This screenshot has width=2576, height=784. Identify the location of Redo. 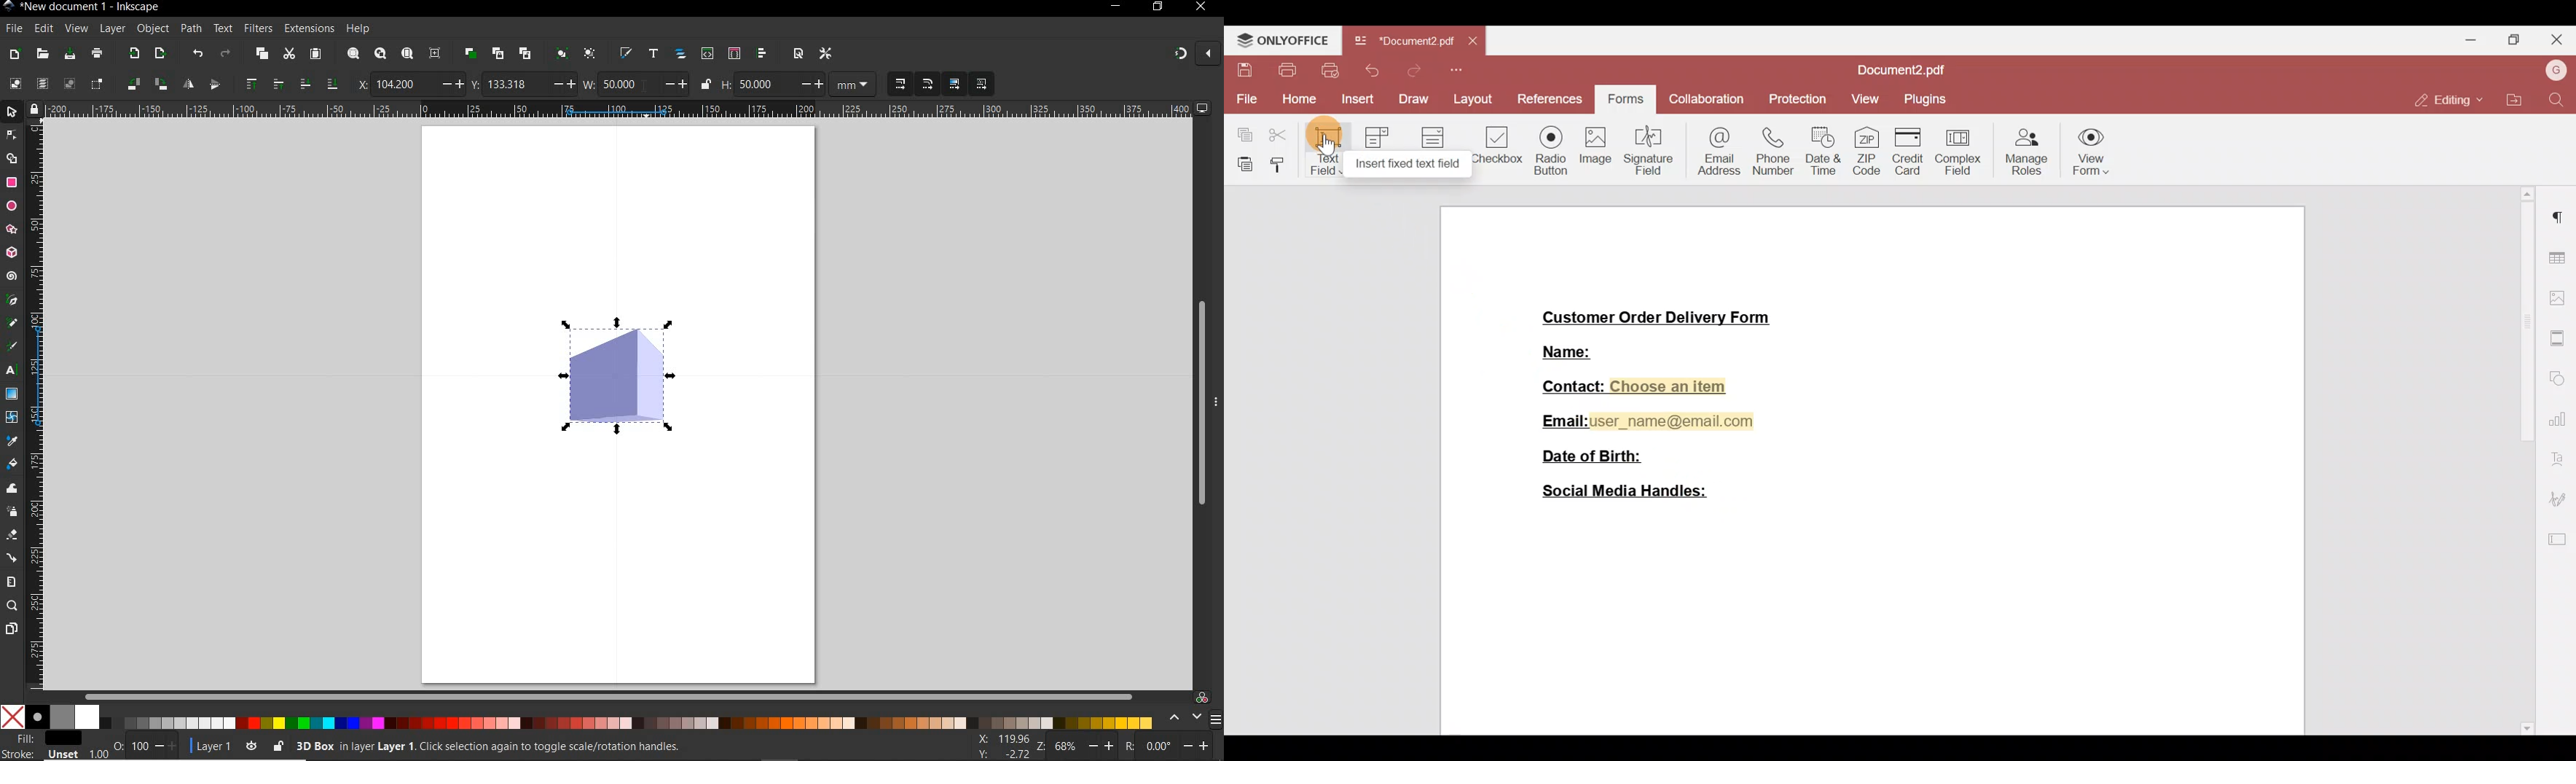
(1412, 70).